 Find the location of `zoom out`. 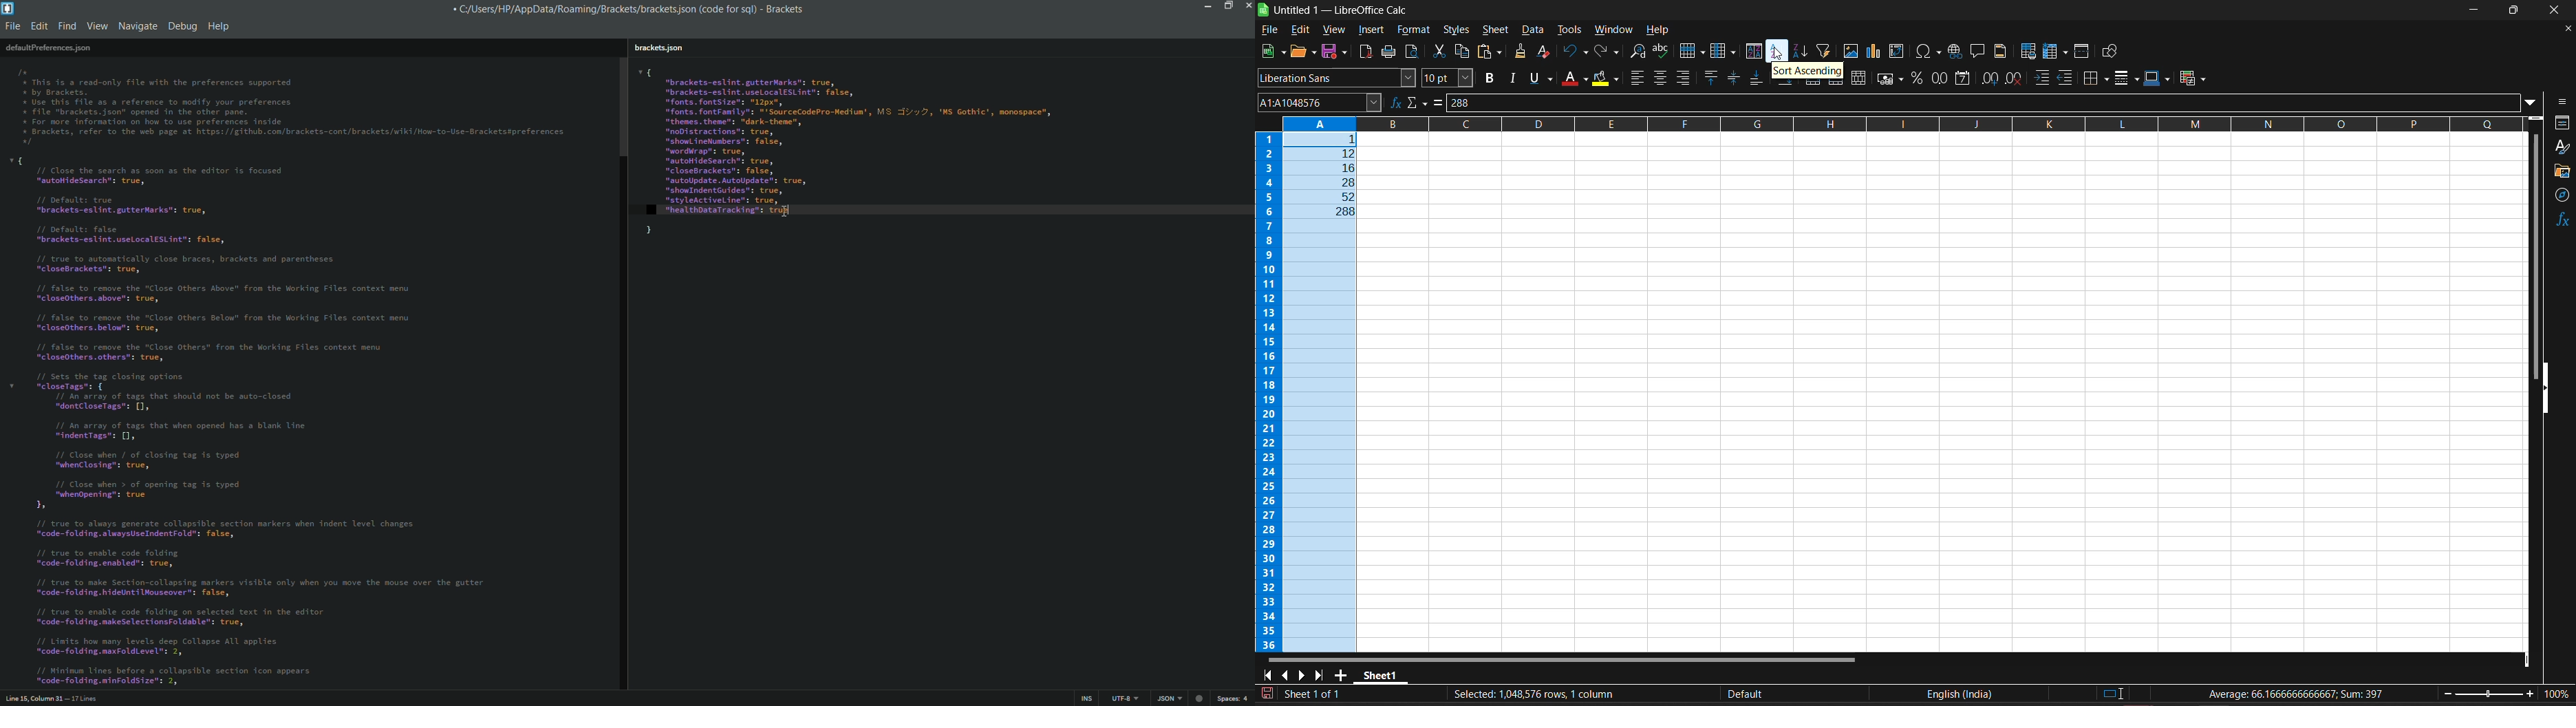

zoom out is located at coordinates (2445, 698).